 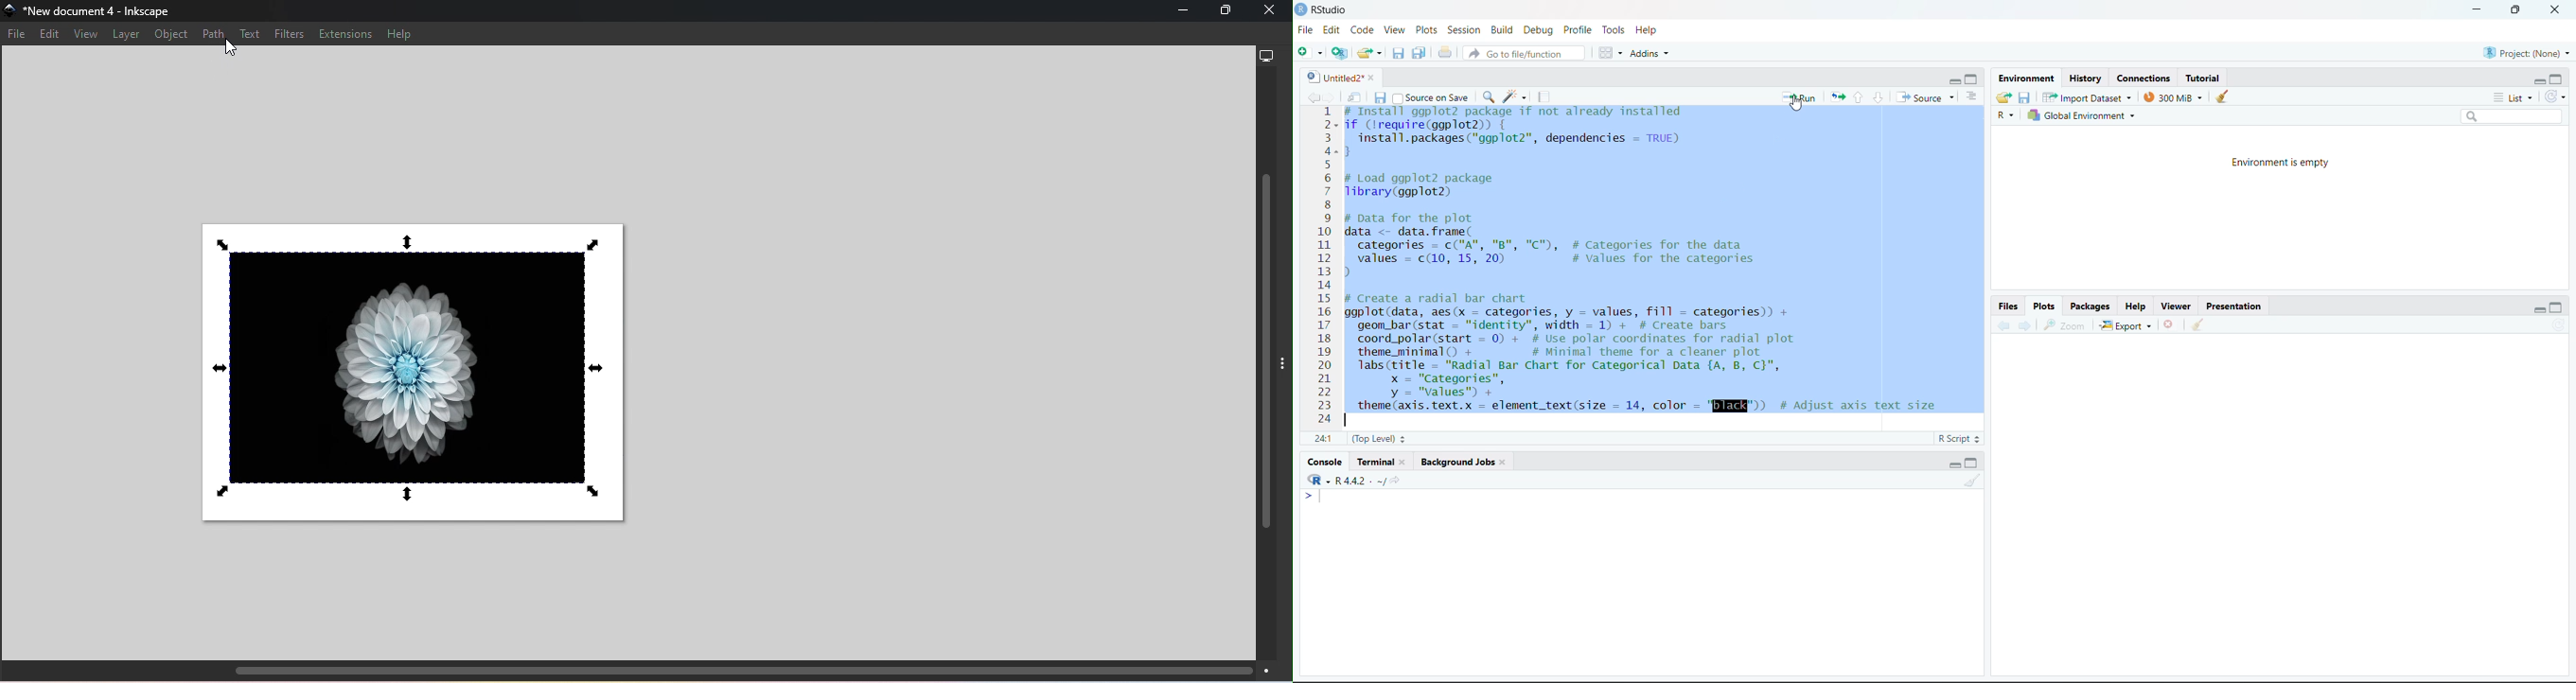 What do you see at coordinates (2009, 307) in the screenshot?
I see `Files` at bounding box center [2009, 307].